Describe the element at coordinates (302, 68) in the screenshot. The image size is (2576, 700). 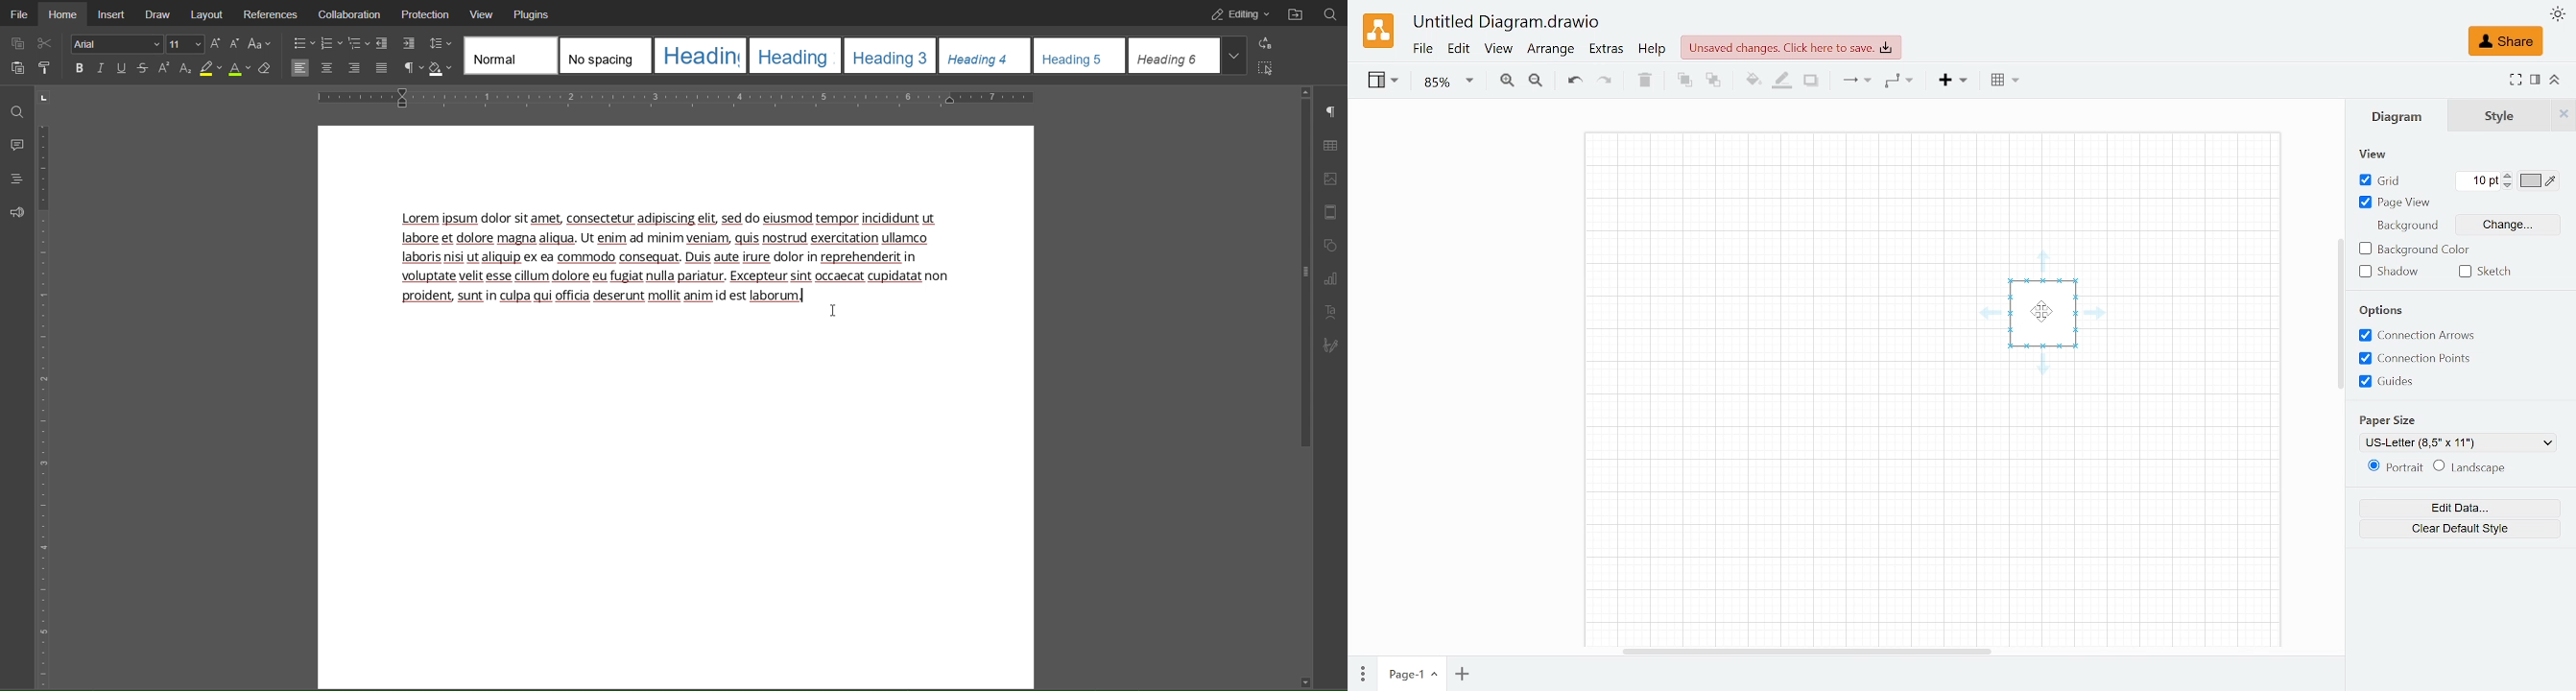
I see `Left Alignment` at that location.